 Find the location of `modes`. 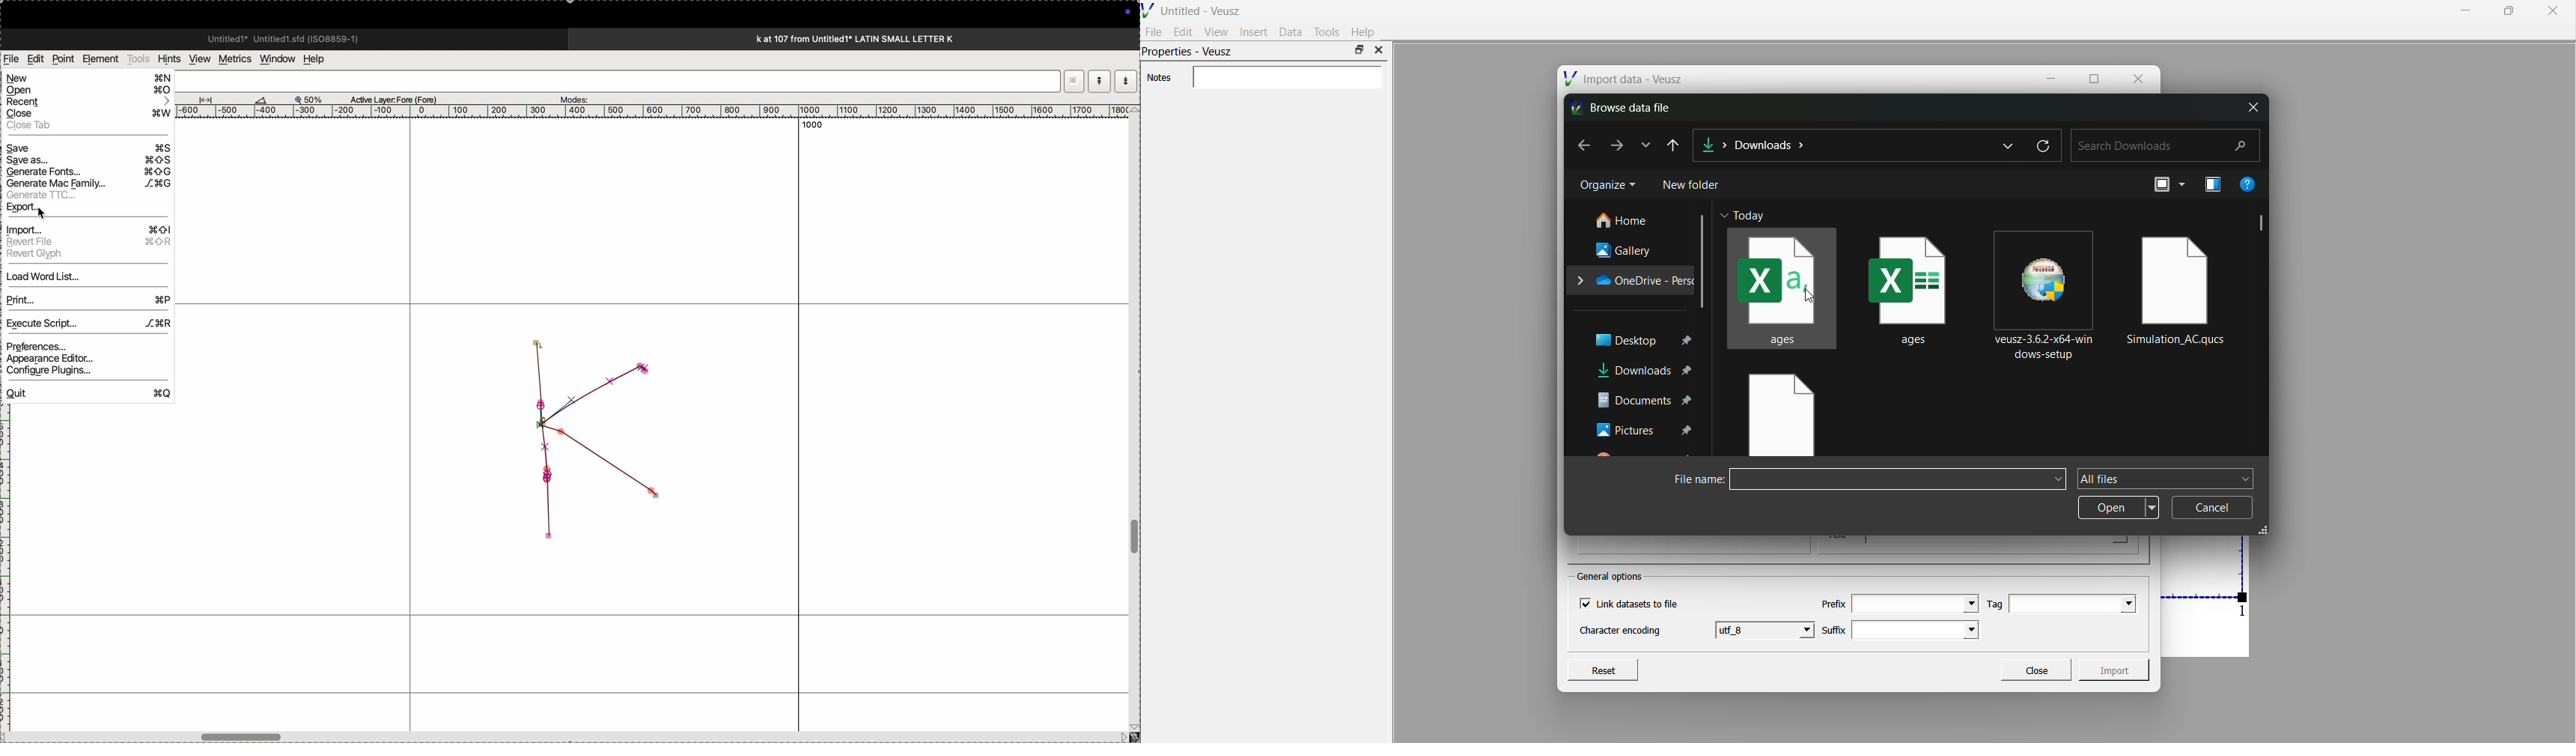

modes is located at coordinates (571, 97).